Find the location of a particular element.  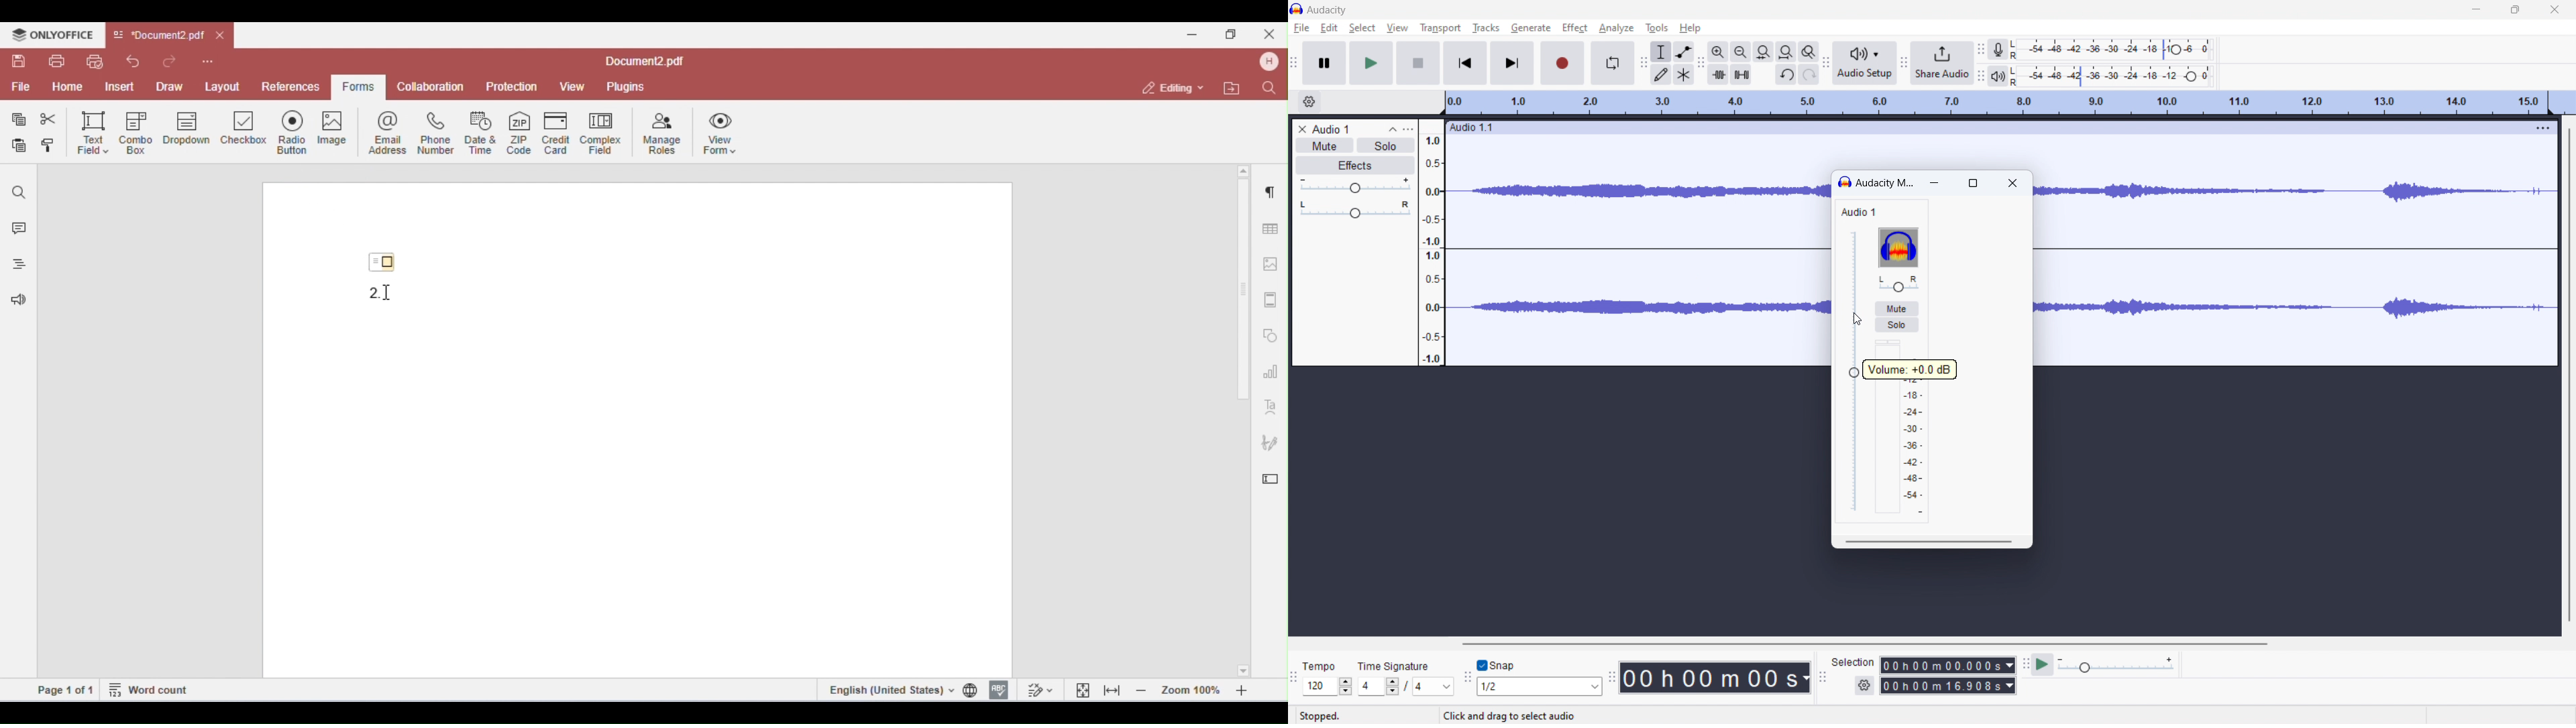

waveform is located at coordinates (2253, 311).